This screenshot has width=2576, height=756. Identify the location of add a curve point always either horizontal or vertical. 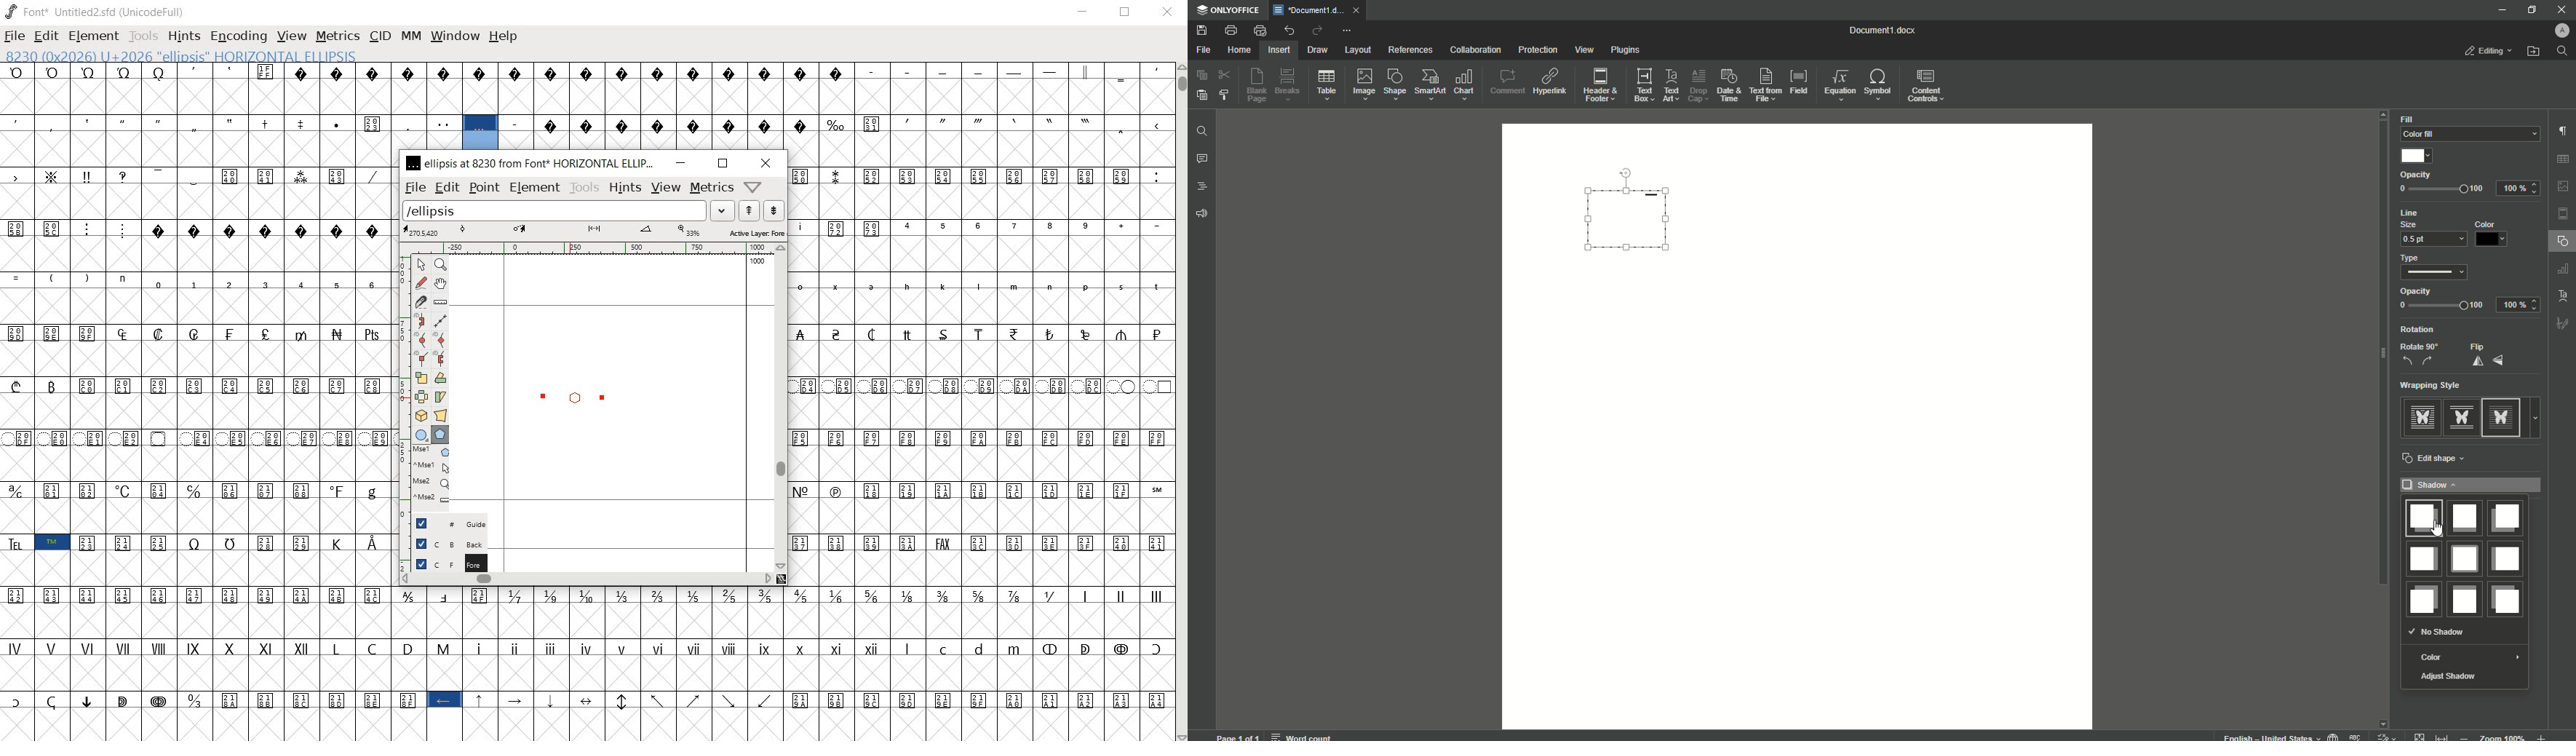
(442, 338).